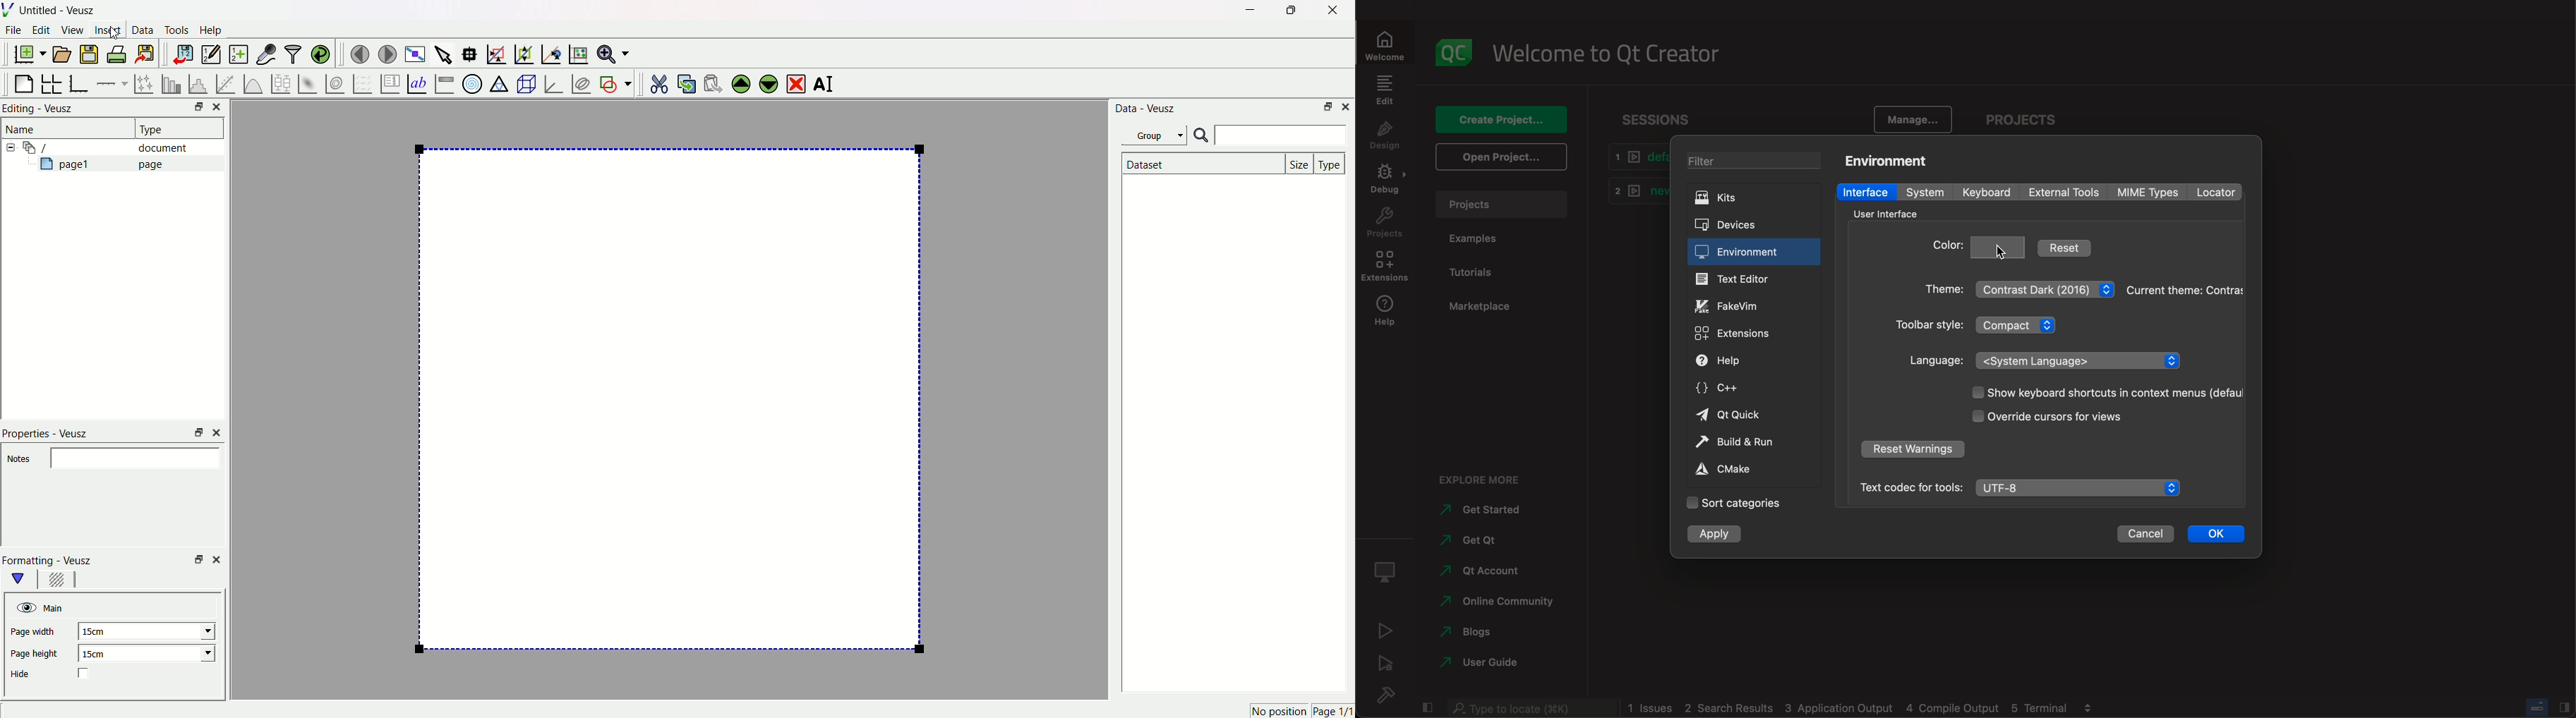 The image size is (2576, 728). What do you see at coordinates (1387, 269) in the screenshot?
I see `extensions` at bounding box center [1387, 269].